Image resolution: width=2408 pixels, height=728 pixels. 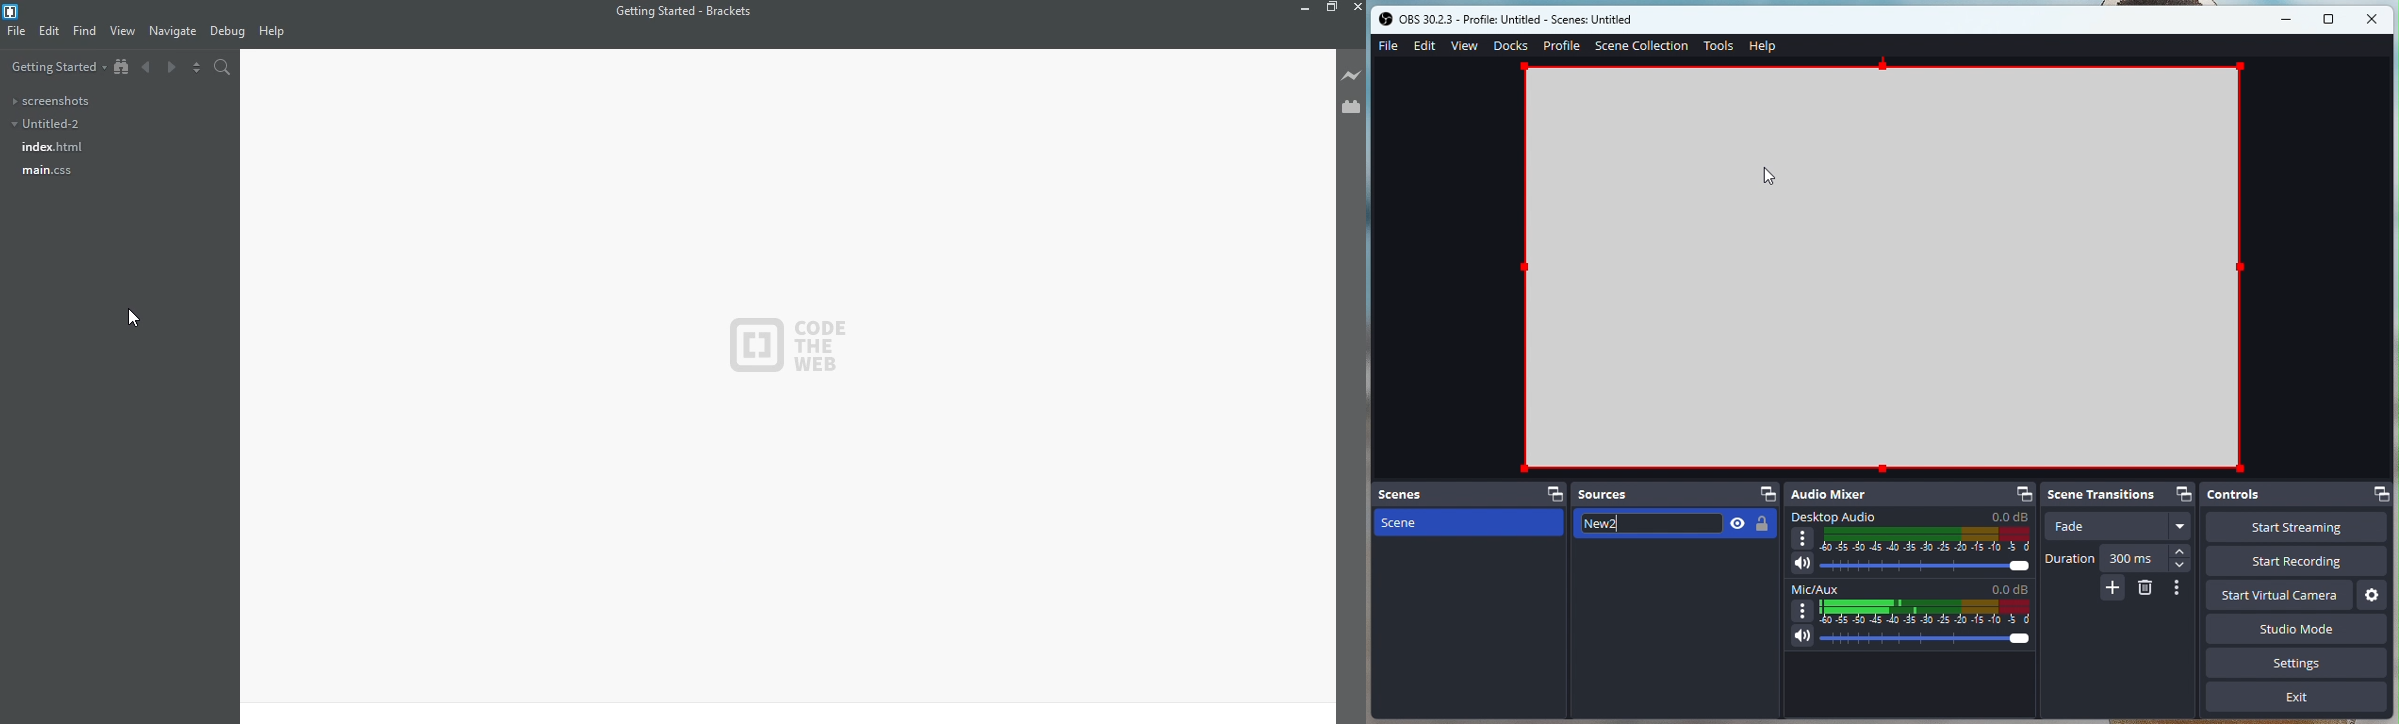 I want to click on Erase, so click(x=2146, y=589).